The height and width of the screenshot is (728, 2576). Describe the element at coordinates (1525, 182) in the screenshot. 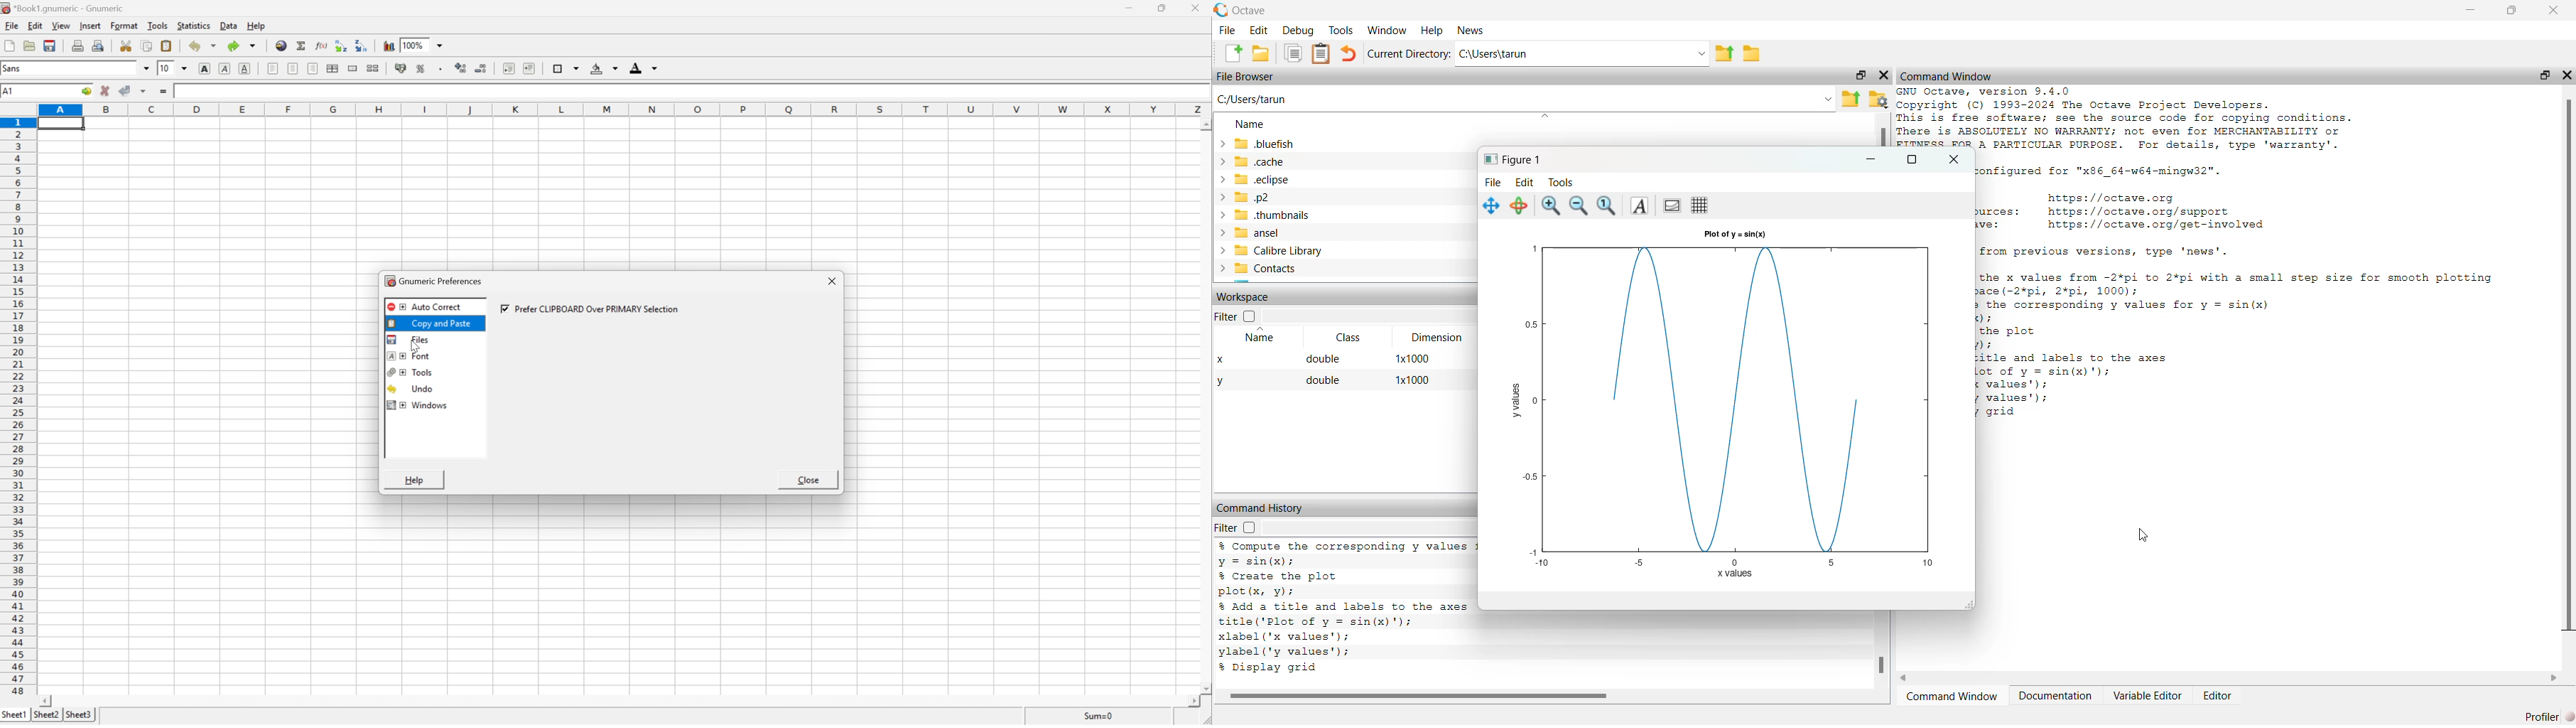

I see `Edit` at that location.